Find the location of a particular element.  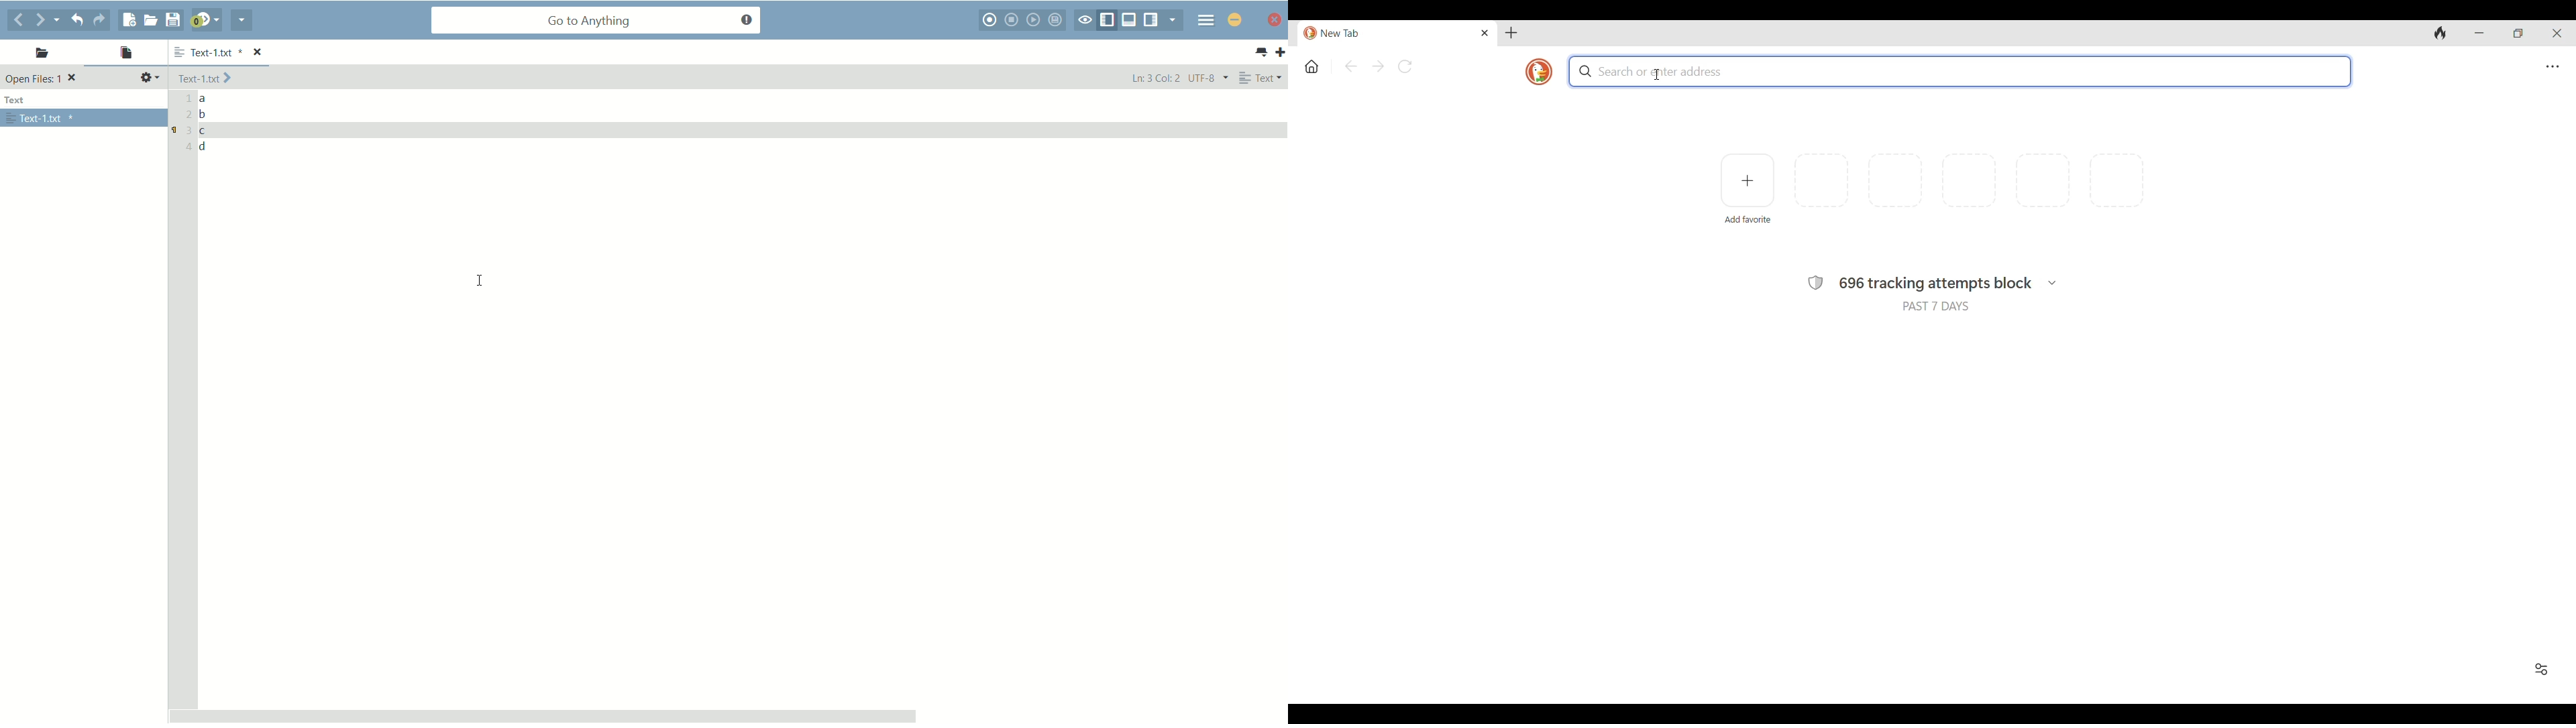

Cursor clicking on search box is located at coordinates (1658, 74).